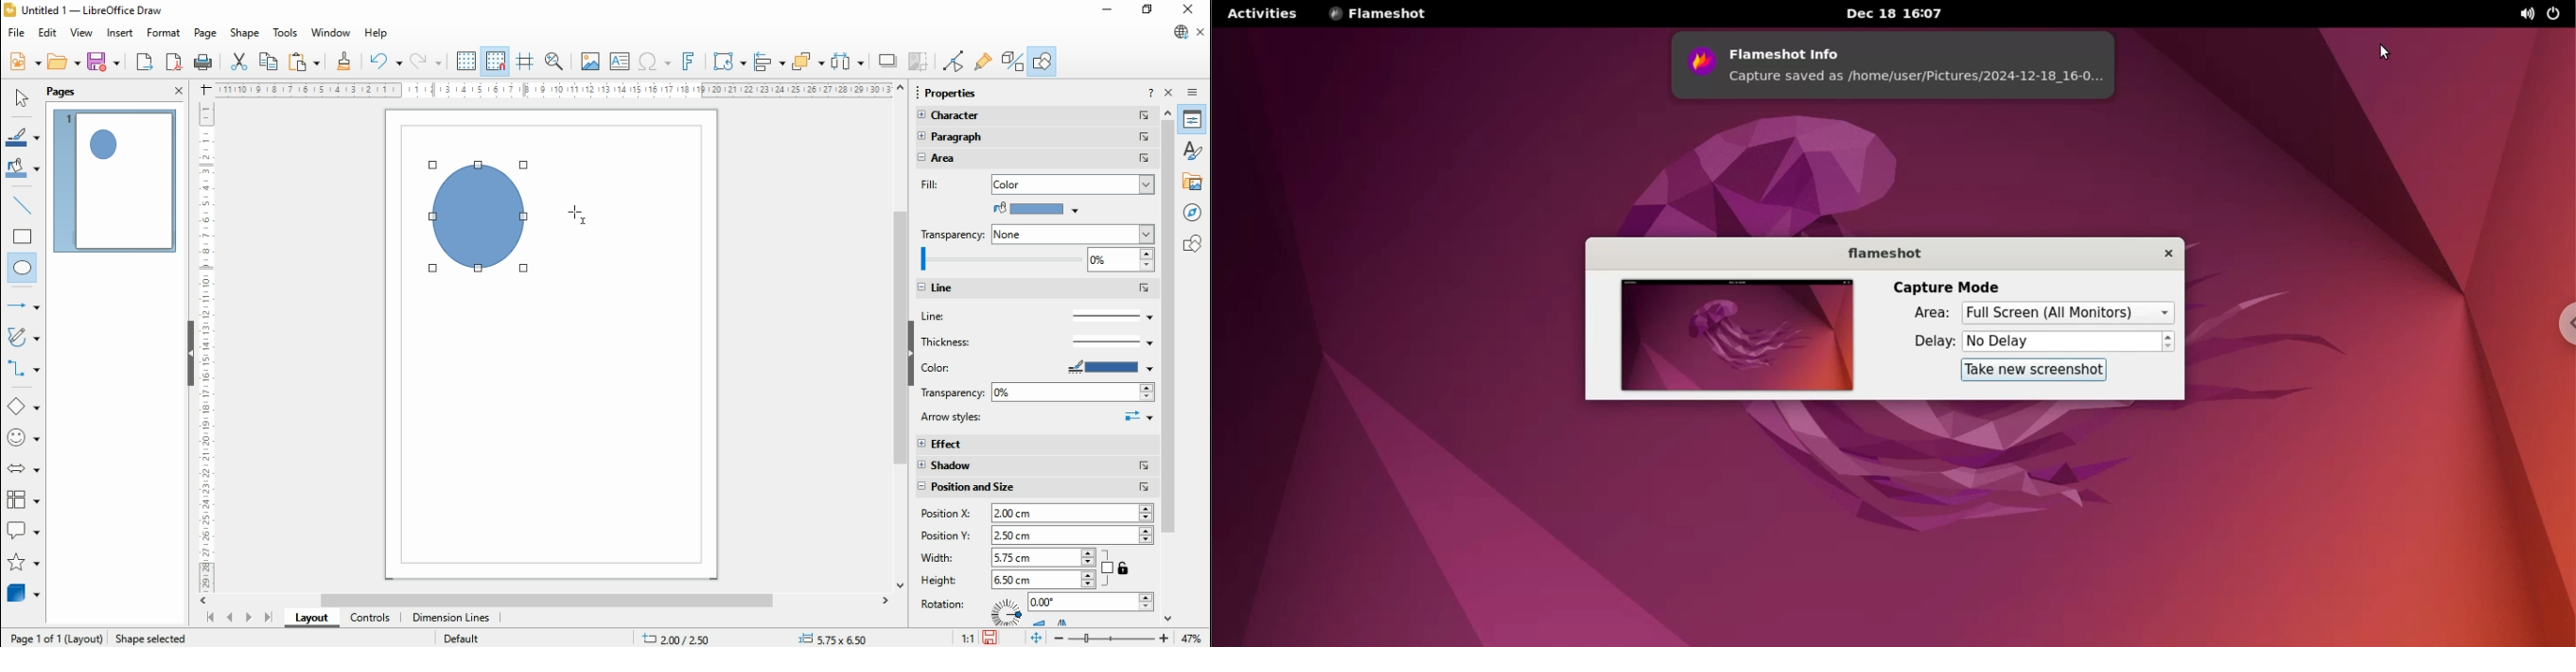 Image resolution: width=2576 pixels, height=672 pixels. What do you see at coordinates (452, 618) in the screenshot?
I see `dimension lines` at bounding box center [452, 618].